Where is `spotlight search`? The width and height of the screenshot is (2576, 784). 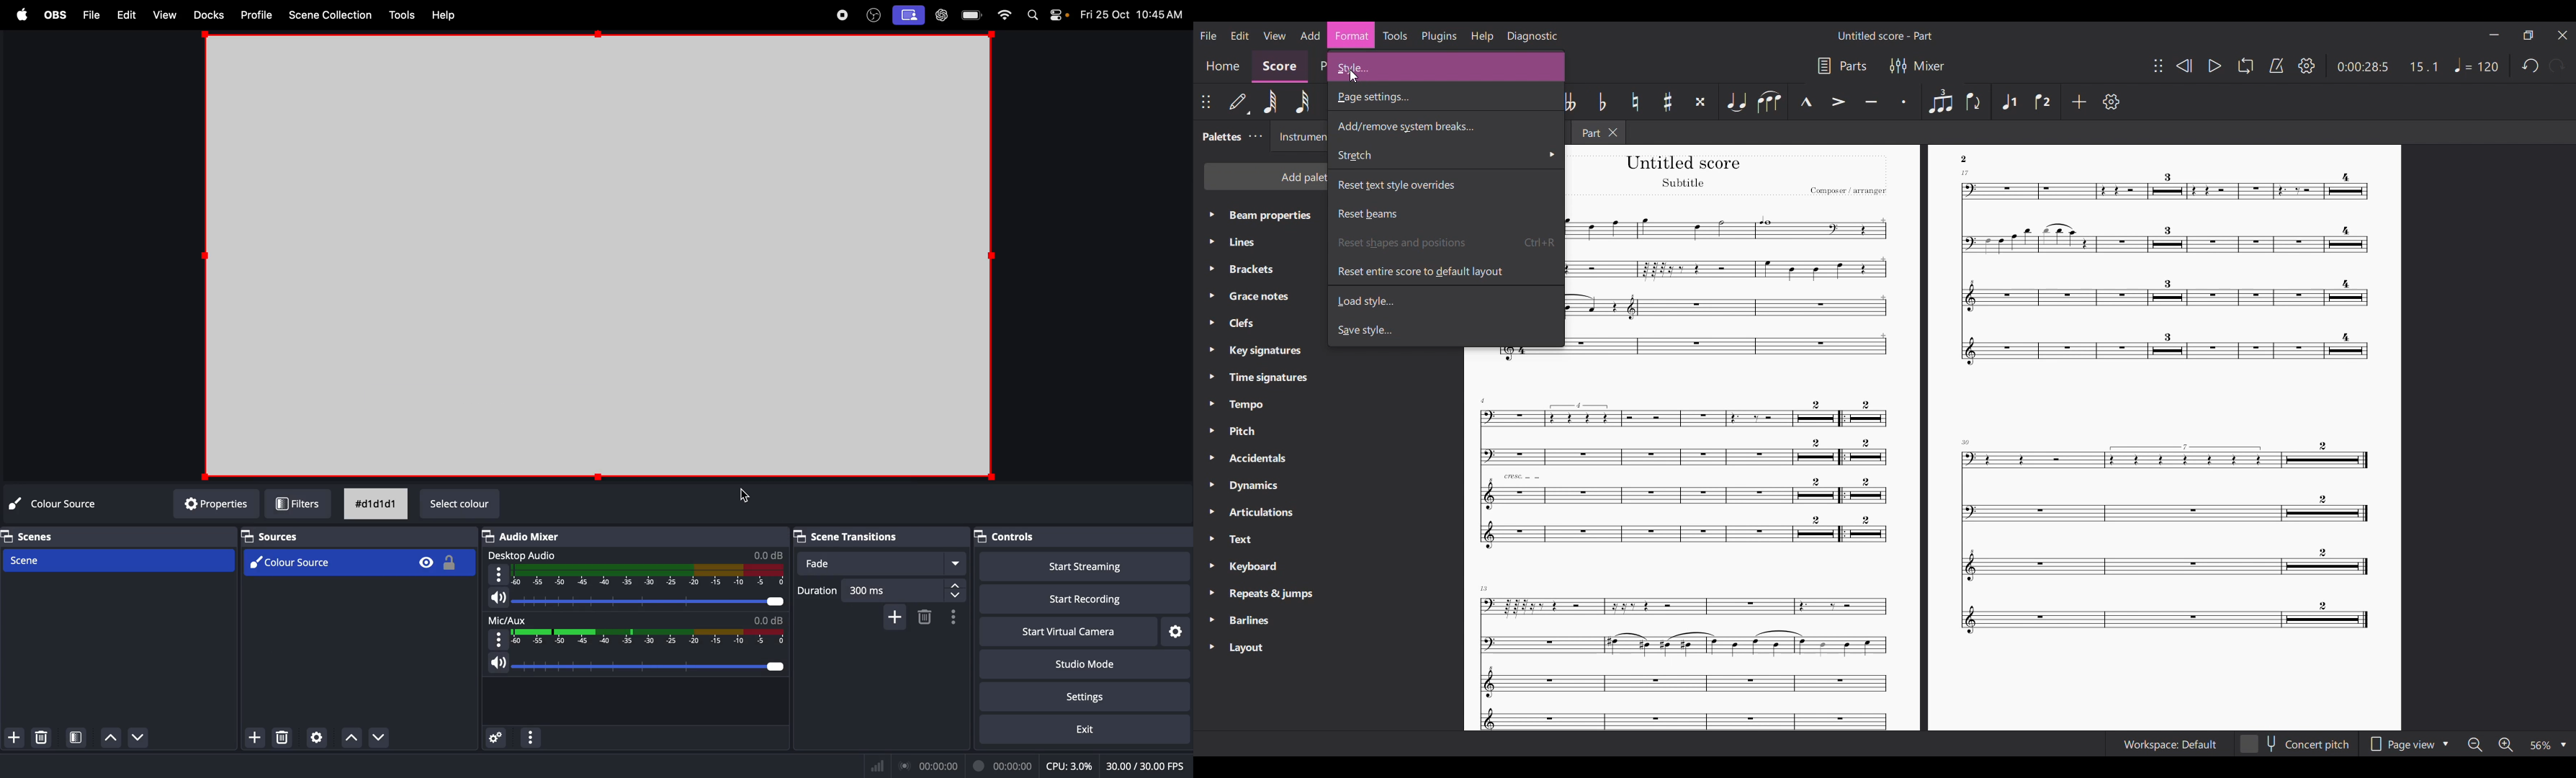
spotlight search is located at coordinates (1033, 17).